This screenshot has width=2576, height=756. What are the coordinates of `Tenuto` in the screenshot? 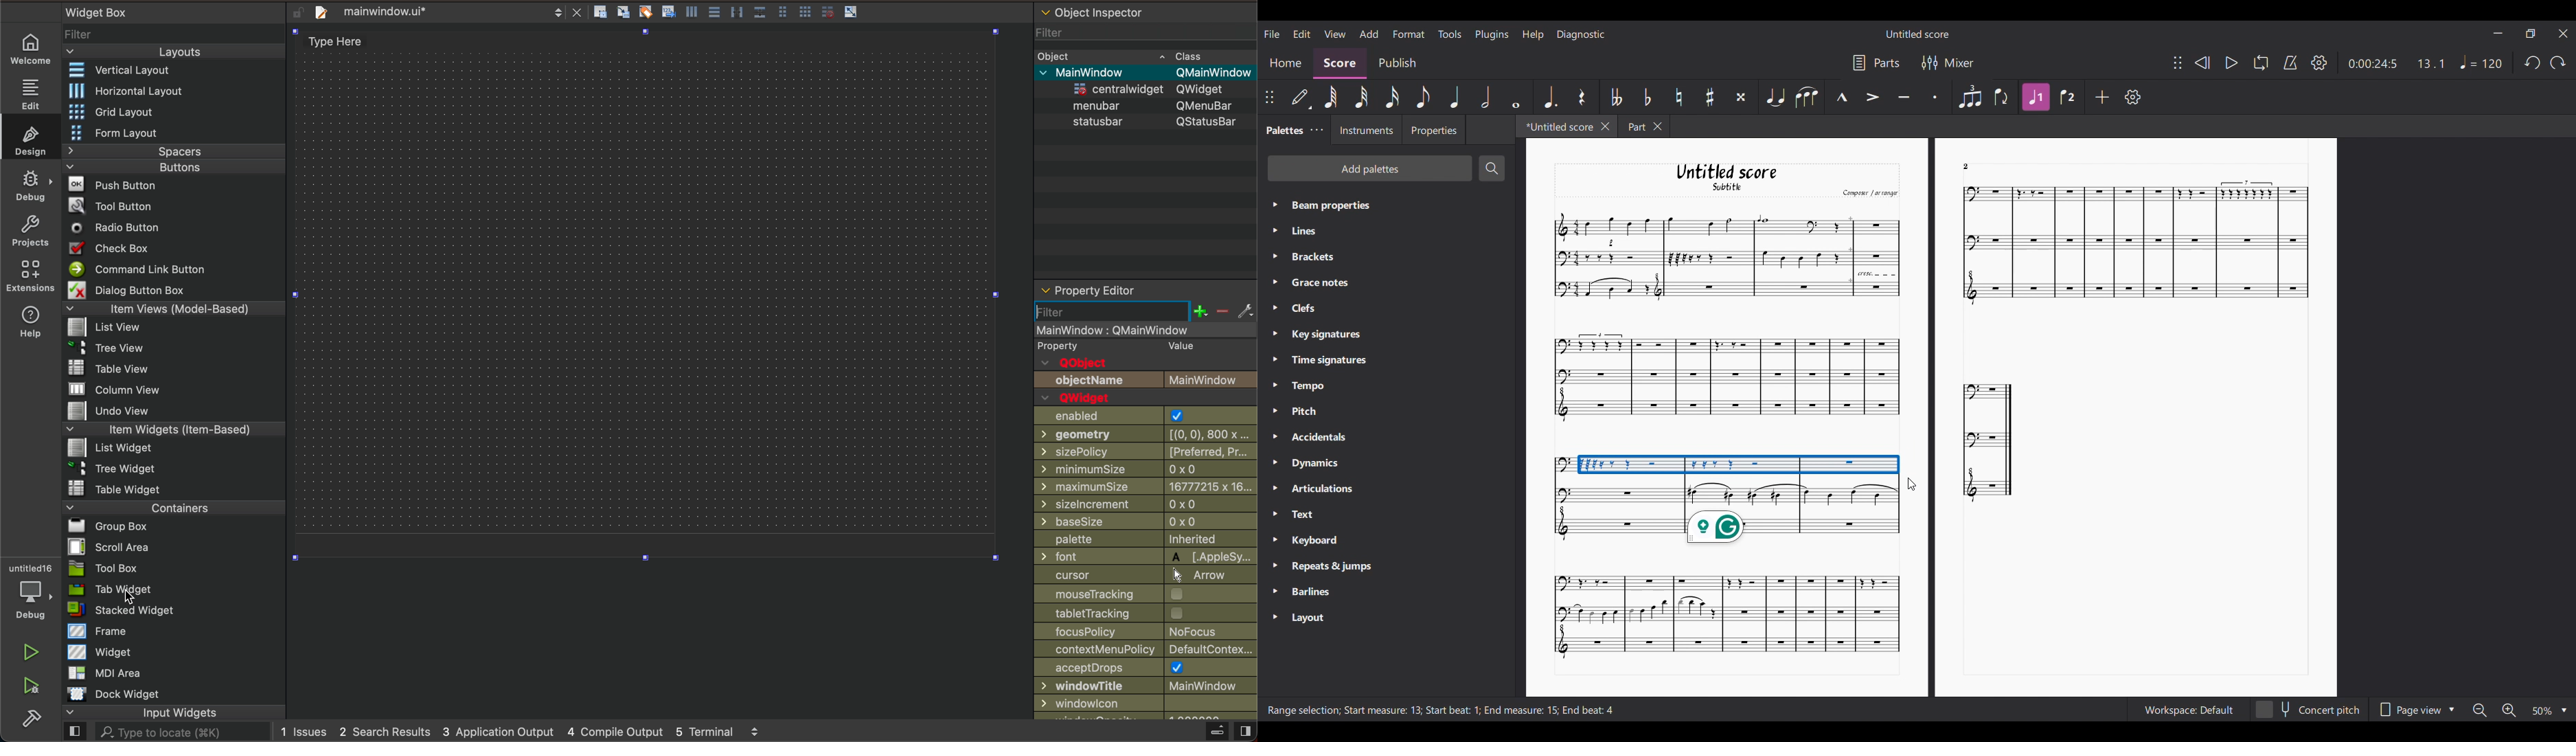 It's located at (1903, 98).